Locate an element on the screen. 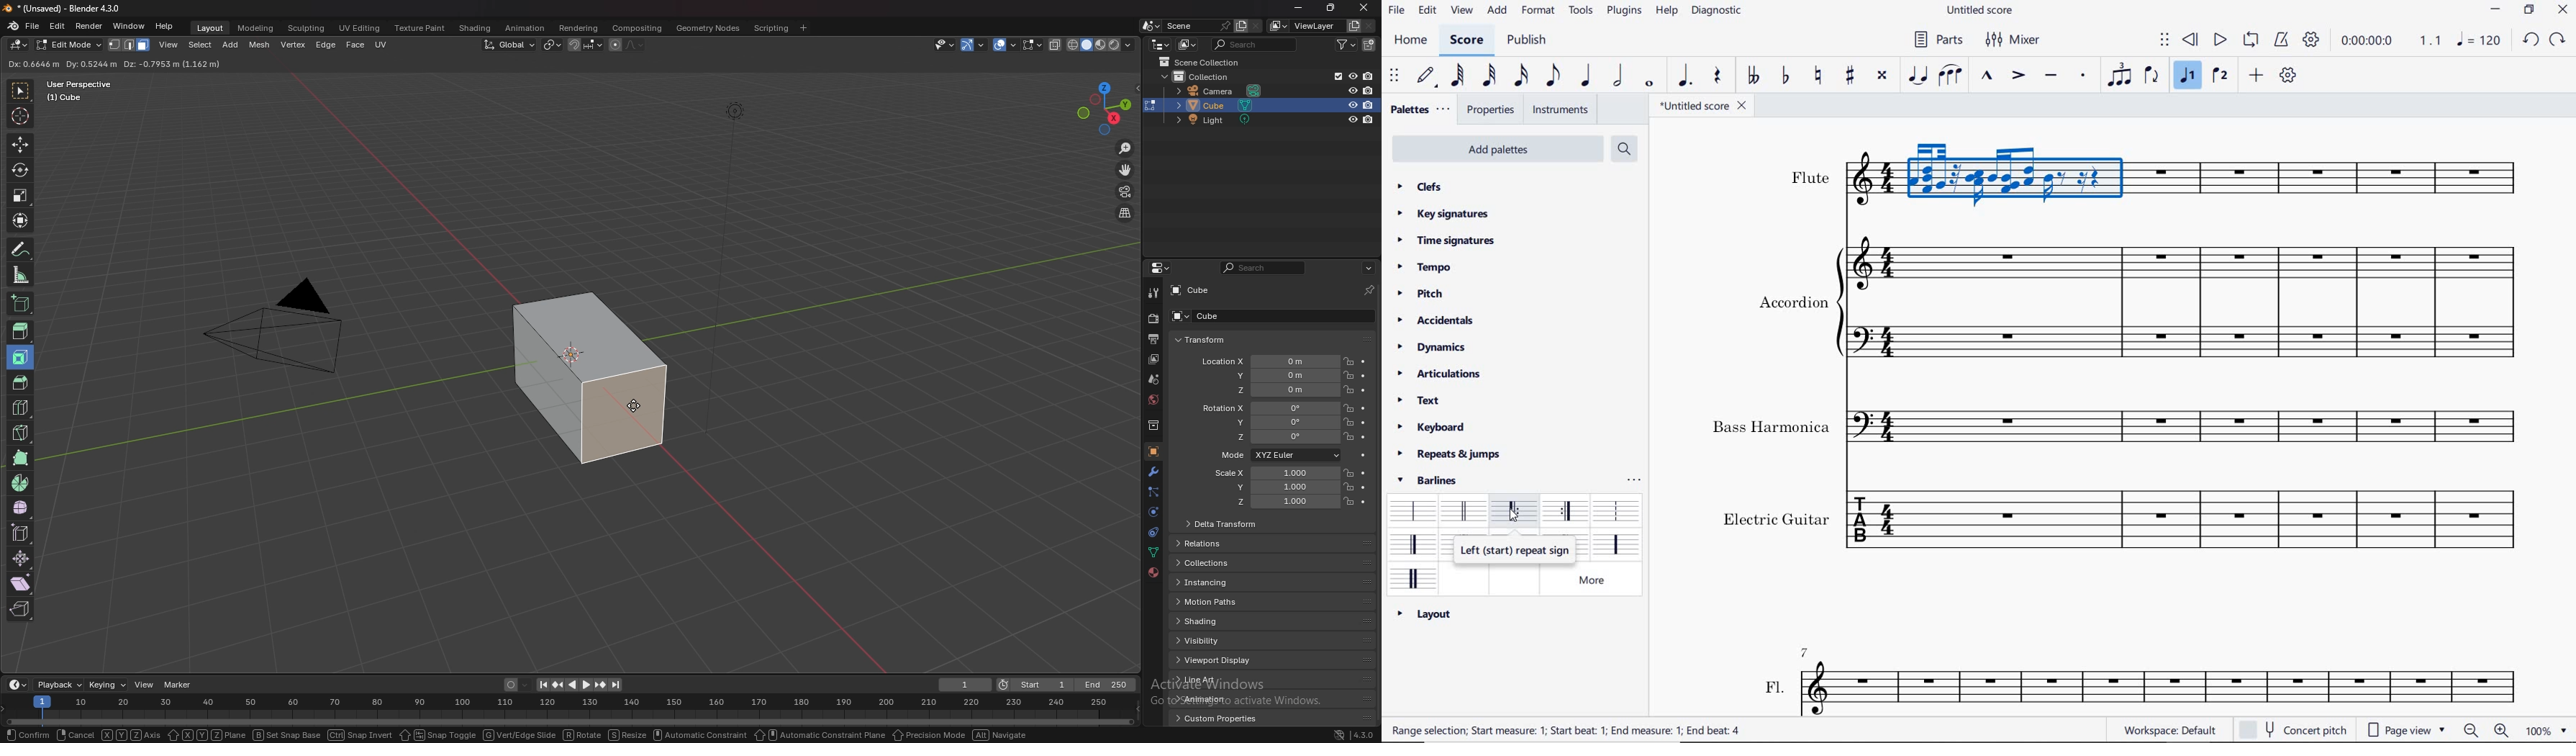 This screenshot has height=756, width=2576. rewind is located at coordinates (2191, 41).